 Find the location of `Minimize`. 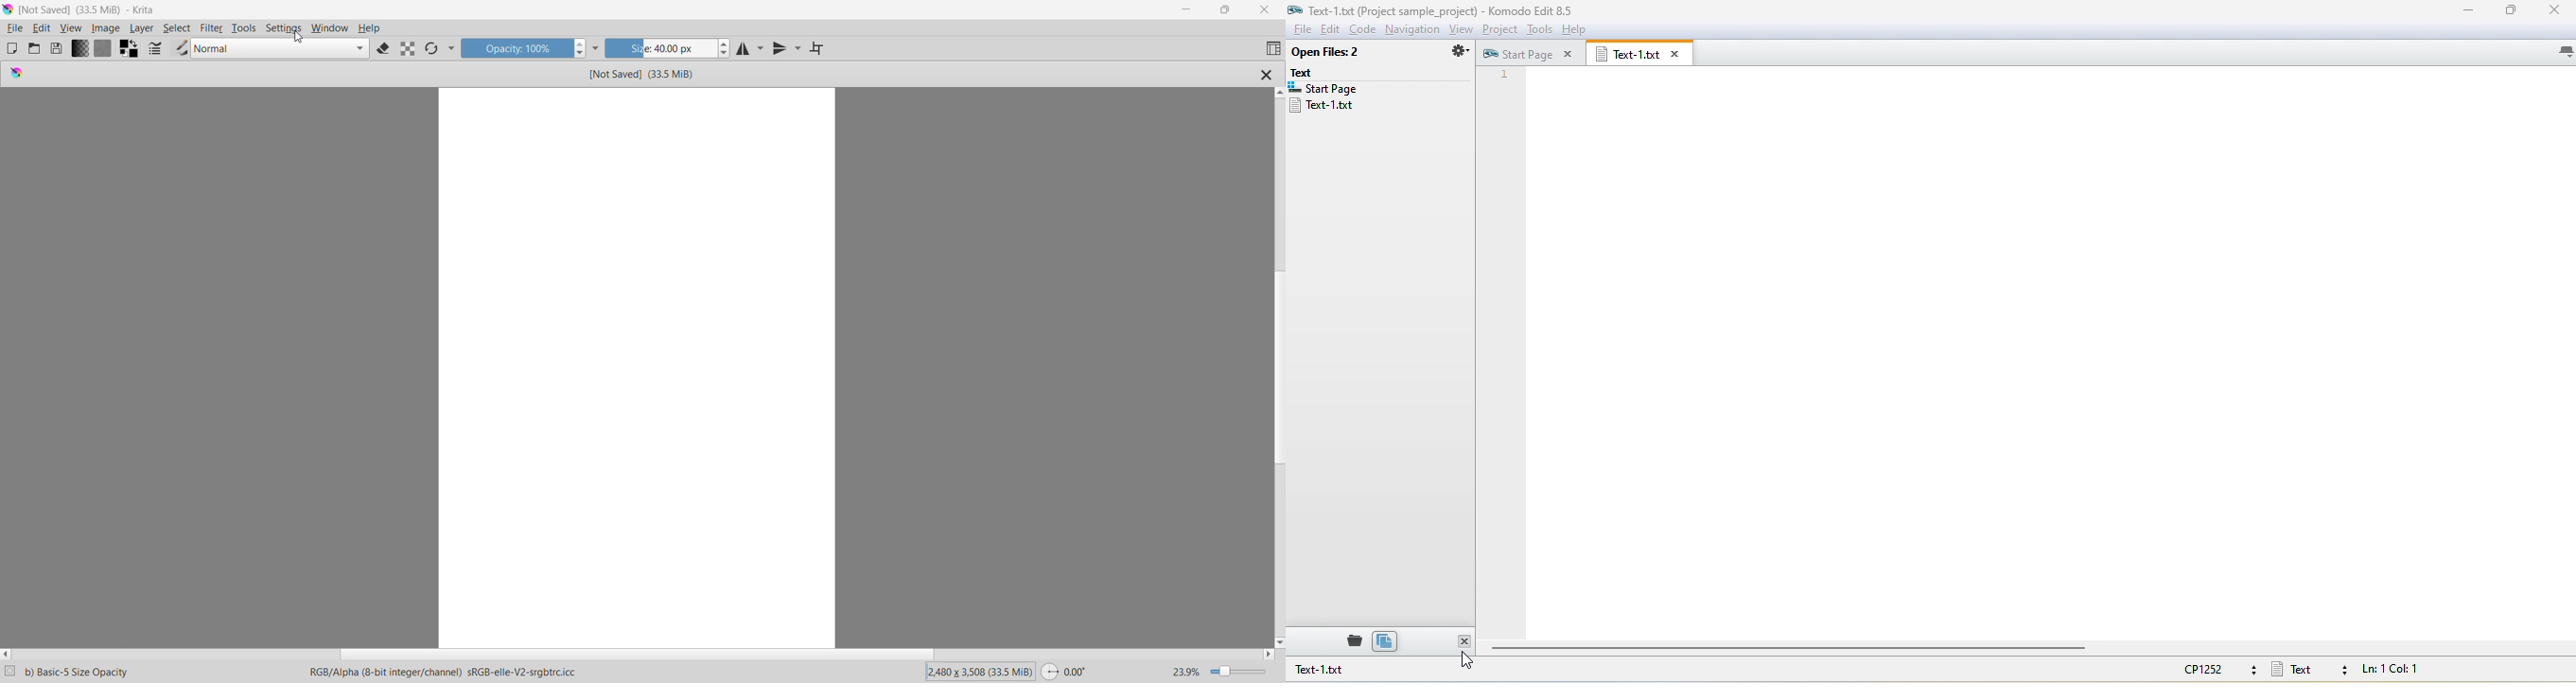

Minimize is located at coordinates (1188, 8).